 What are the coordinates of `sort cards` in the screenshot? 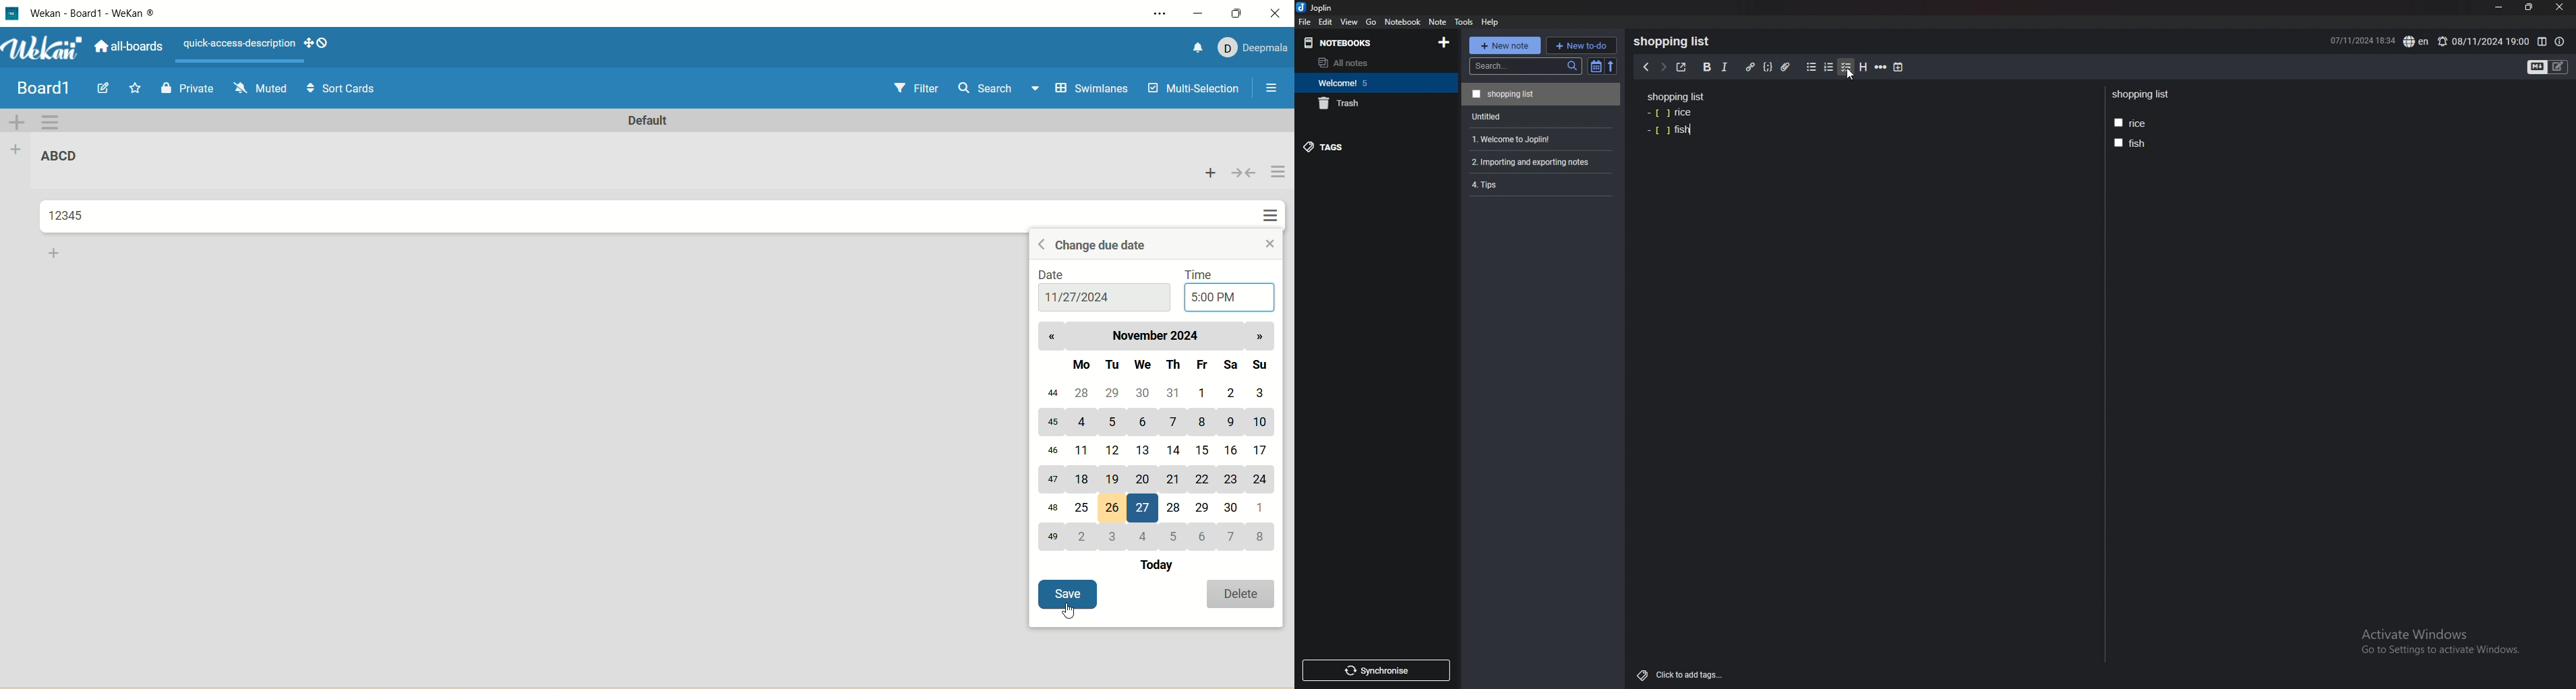 It's located at (345, 88).